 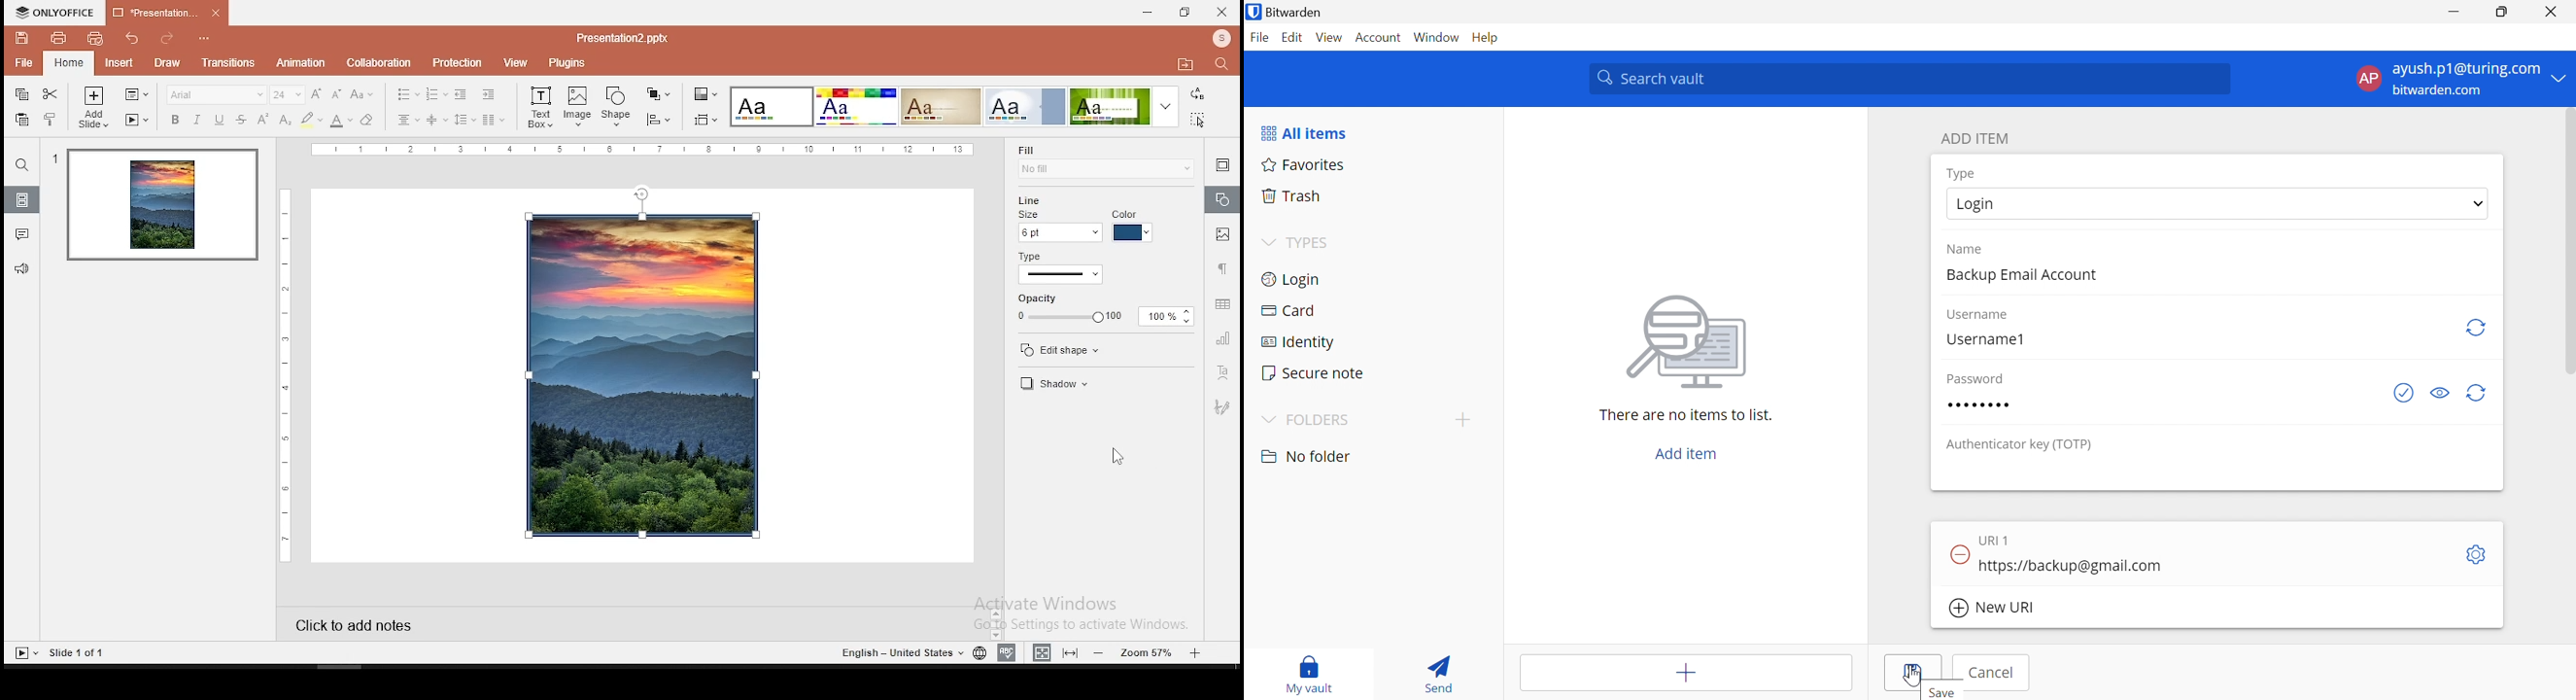 I want to click on slide 1 of 1, so click(x=84, y=652).